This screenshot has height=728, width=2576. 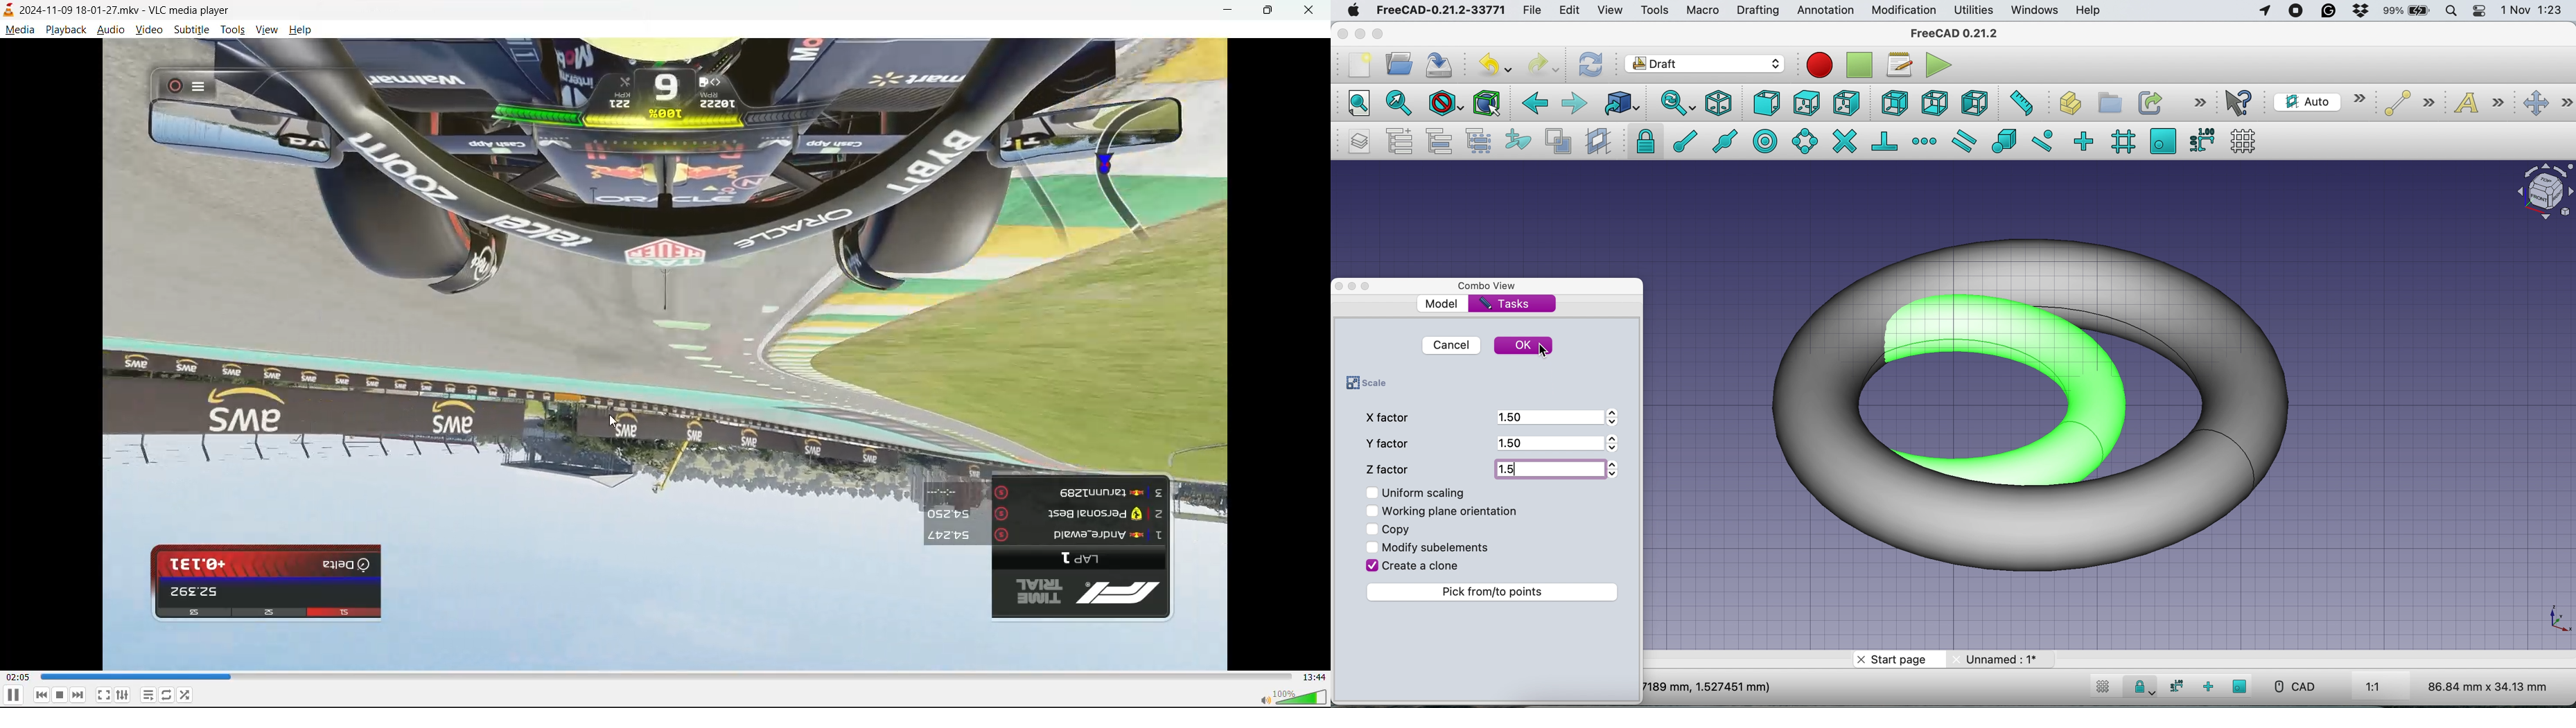 I want to click on forward, so click(x=1575, y=105).